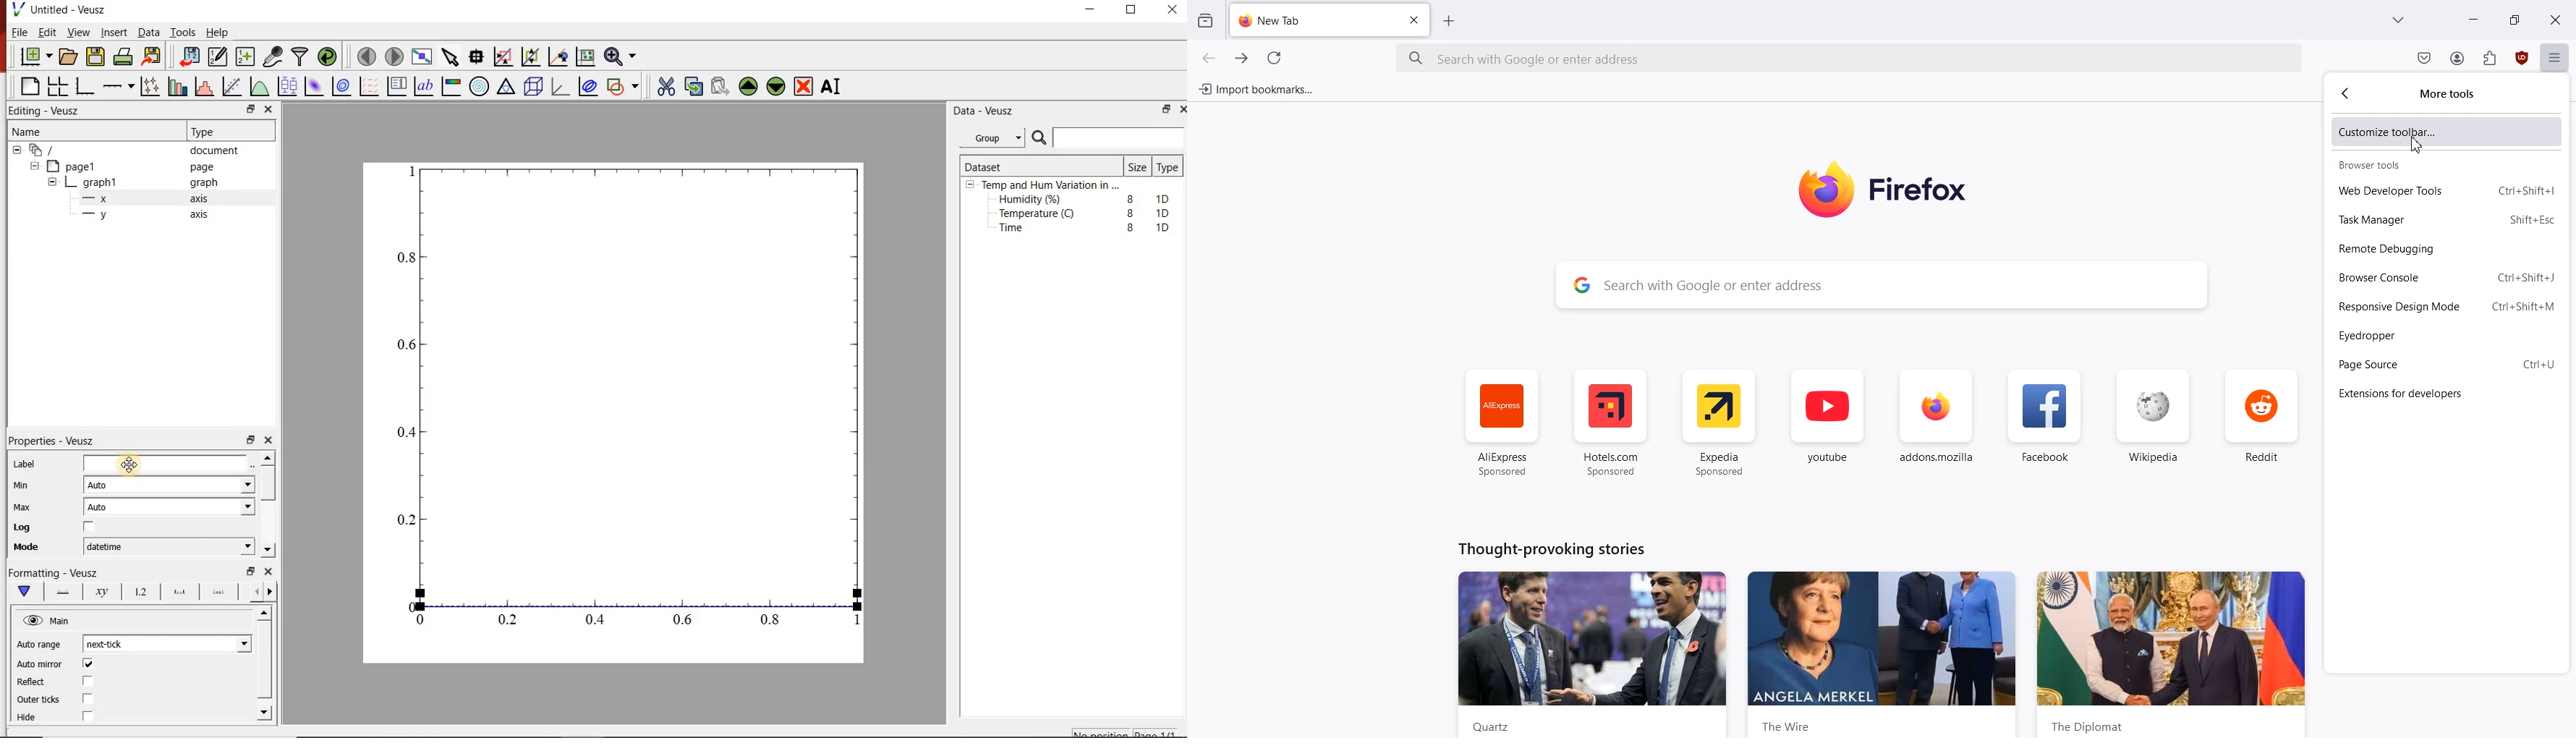 The image size is (2576, 756). What do you see at coordinates (42, 645) in the screenshot?
I see `Auto range` at bounding box center [42, 645].